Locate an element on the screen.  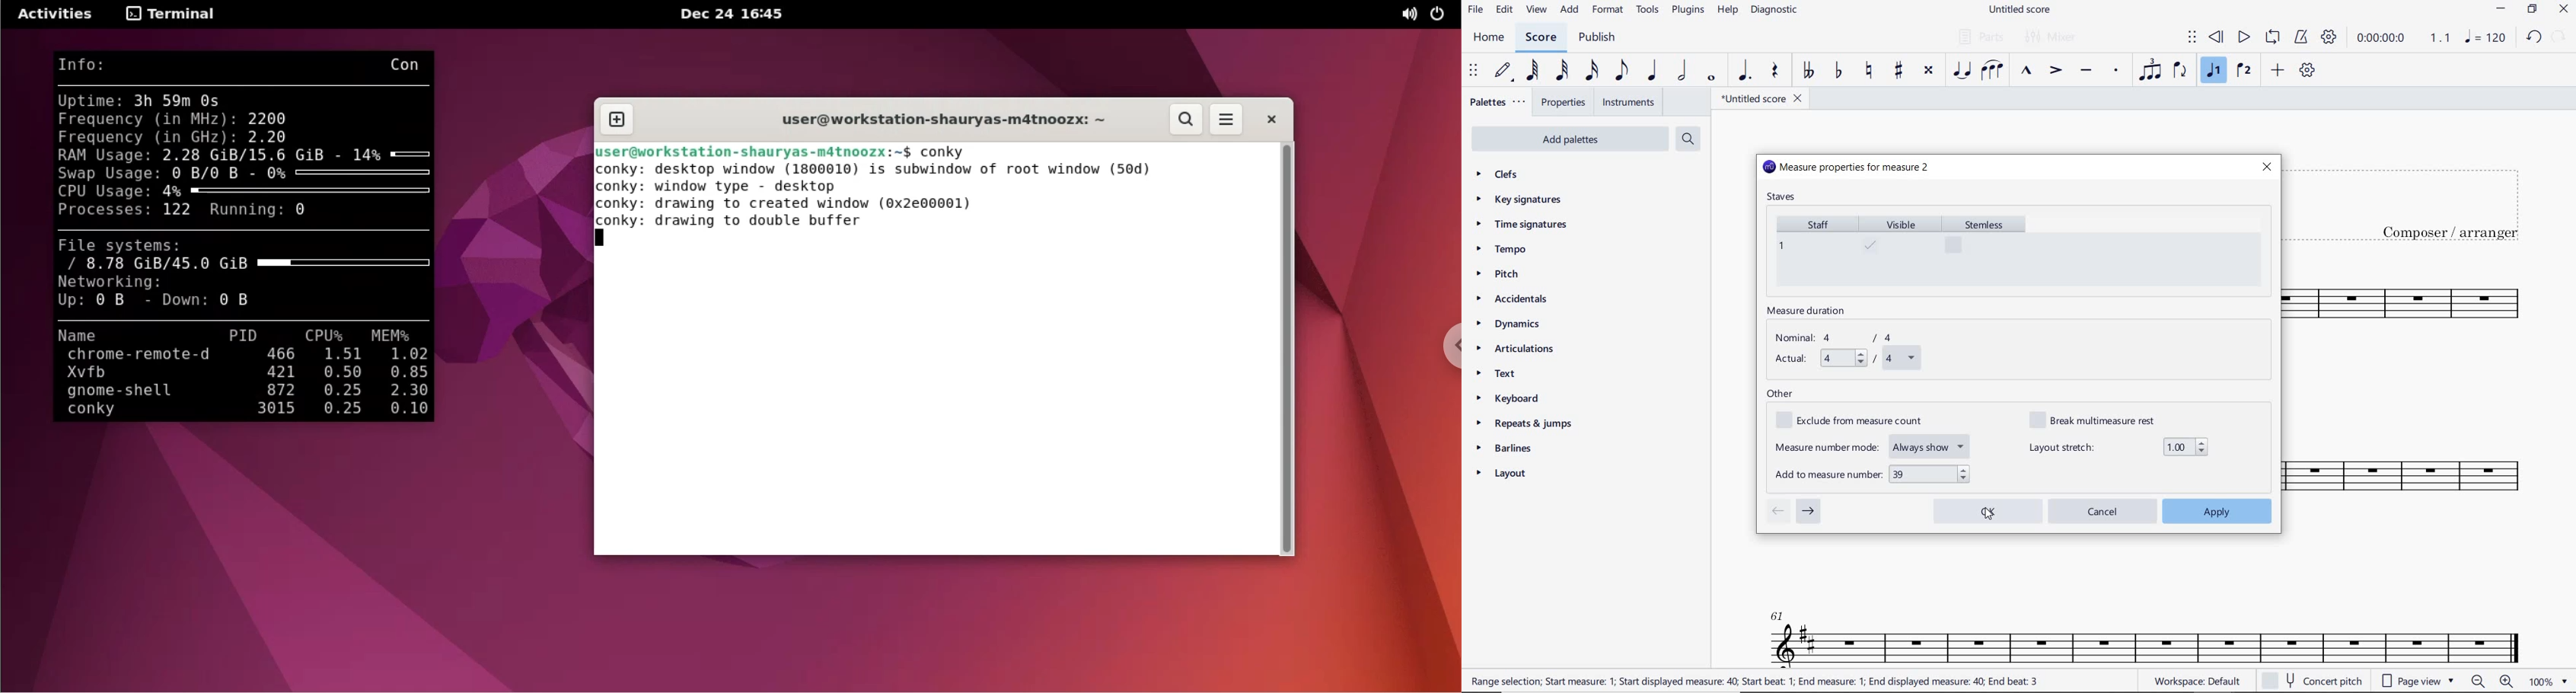
range selection is located at coordinates (1756, 681).